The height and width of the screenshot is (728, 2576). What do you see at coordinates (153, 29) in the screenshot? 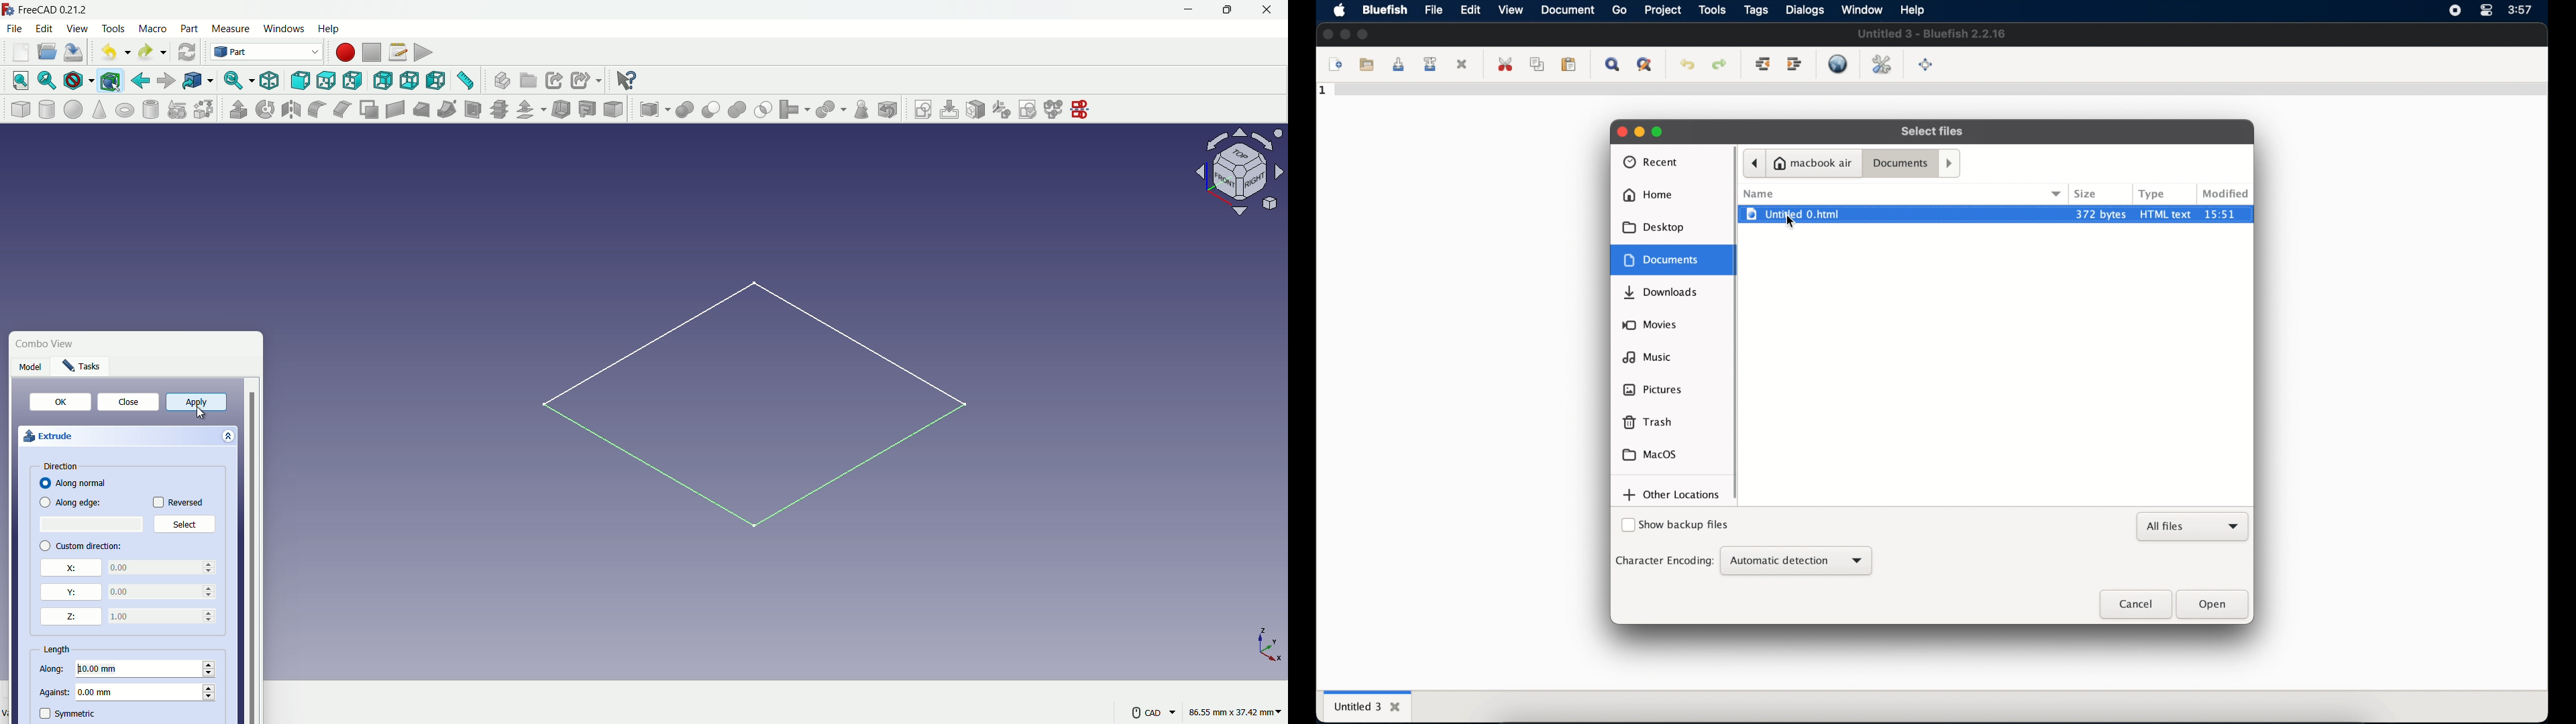
I see `macro` at bounding box center [153, 29].